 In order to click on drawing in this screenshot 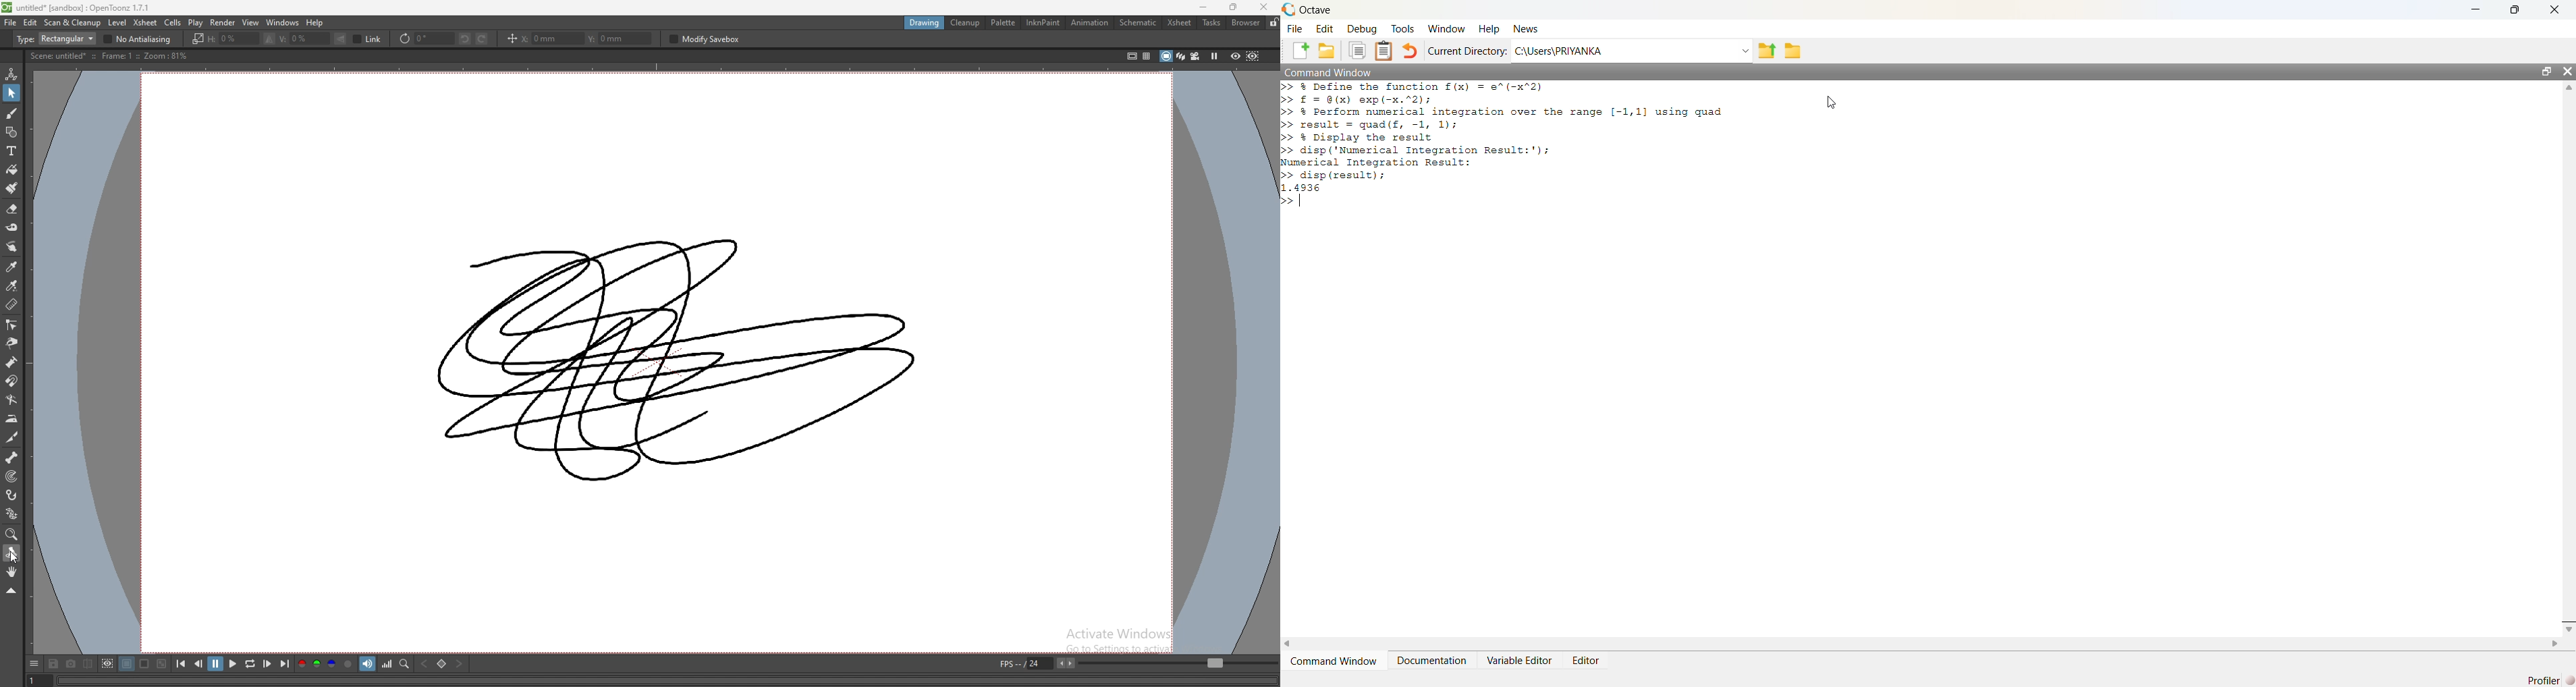, I will do `click(924, 23)`.